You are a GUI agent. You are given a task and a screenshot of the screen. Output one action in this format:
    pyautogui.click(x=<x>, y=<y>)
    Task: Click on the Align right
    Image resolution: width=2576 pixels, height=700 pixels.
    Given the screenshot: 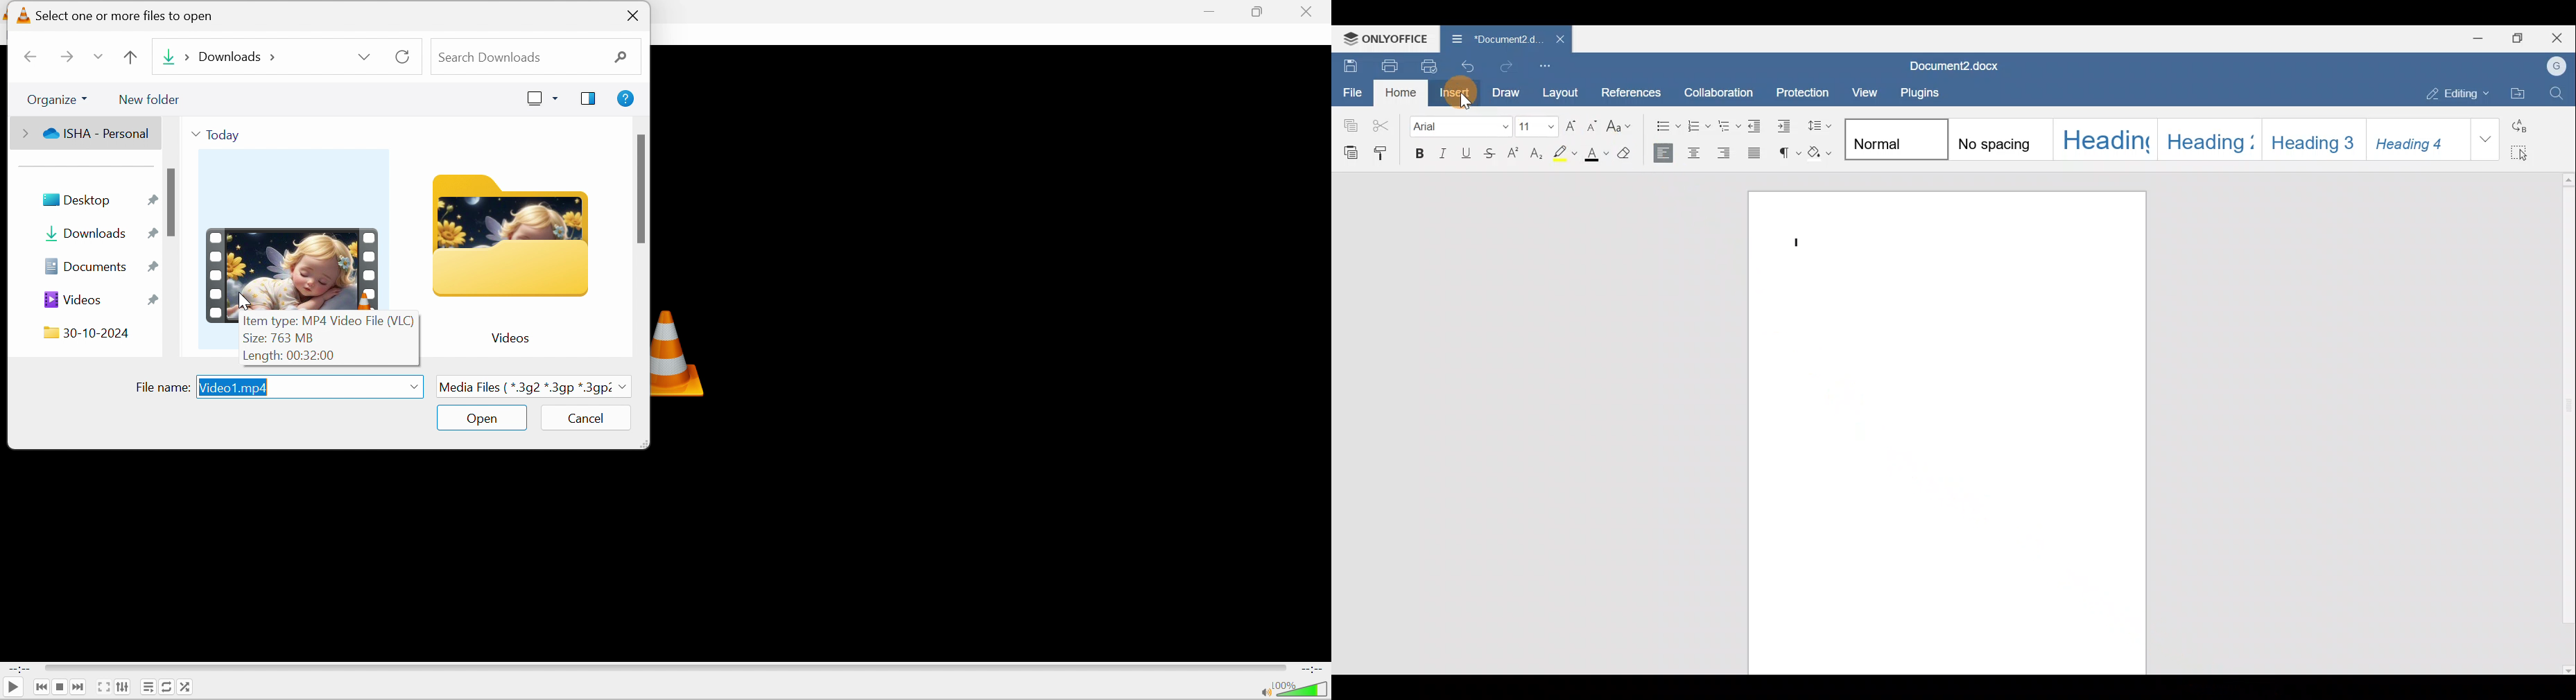 What is the action you would take?
    pyautogui.click(x=1725, y=154)
    